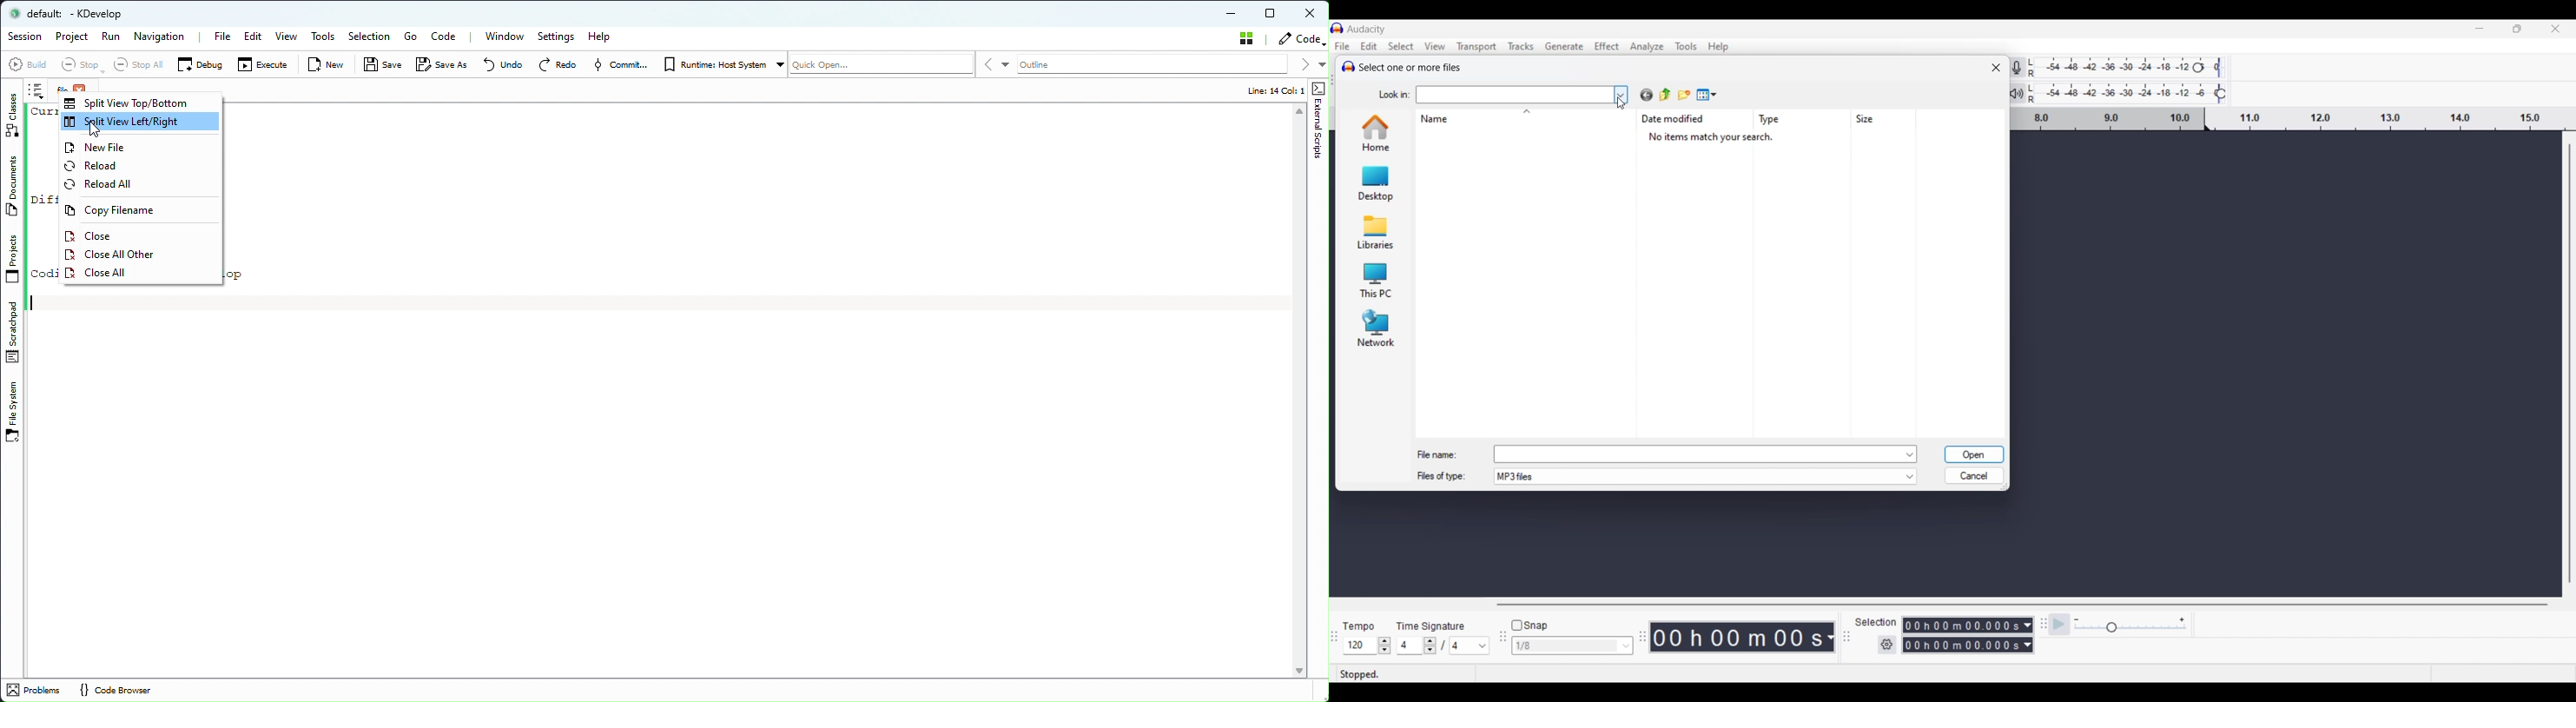 Image resolution: width=2576 pixels, height=728 pixels. Describe the element at coordinates (2556, 29) in the screenshot. I see `Close interface` at that location.